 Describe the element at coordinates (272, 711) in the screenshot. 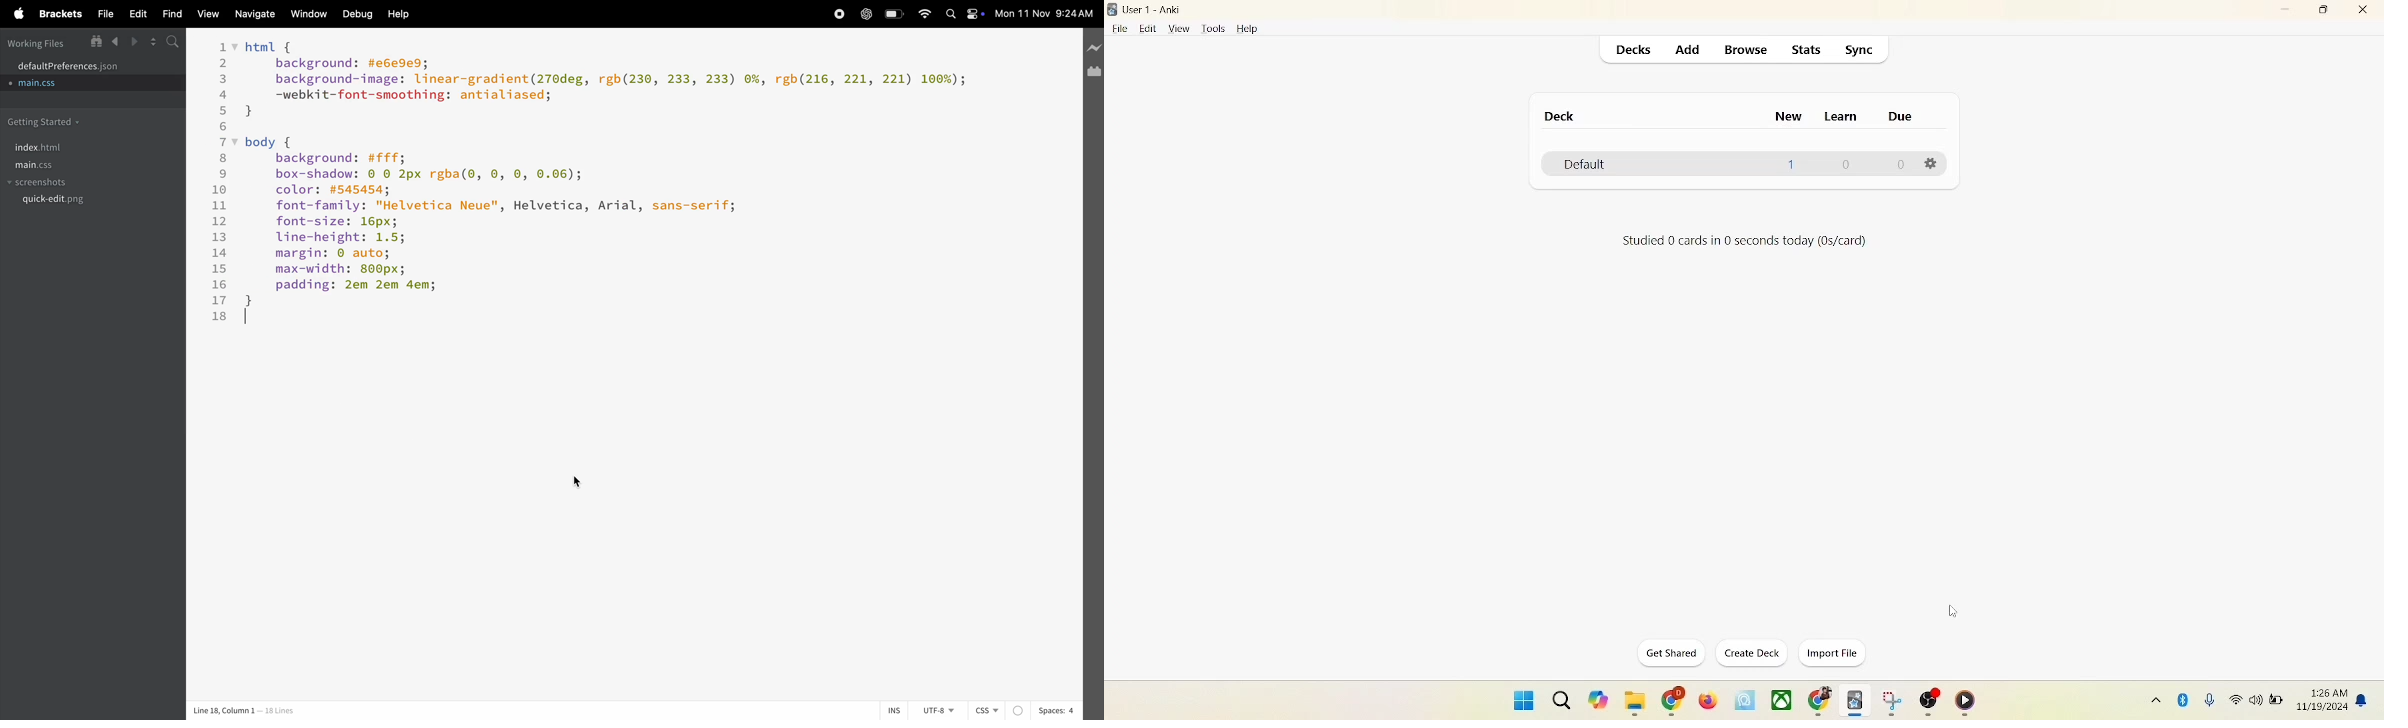

I see `lines 18 column 1-15 lines` at that location.